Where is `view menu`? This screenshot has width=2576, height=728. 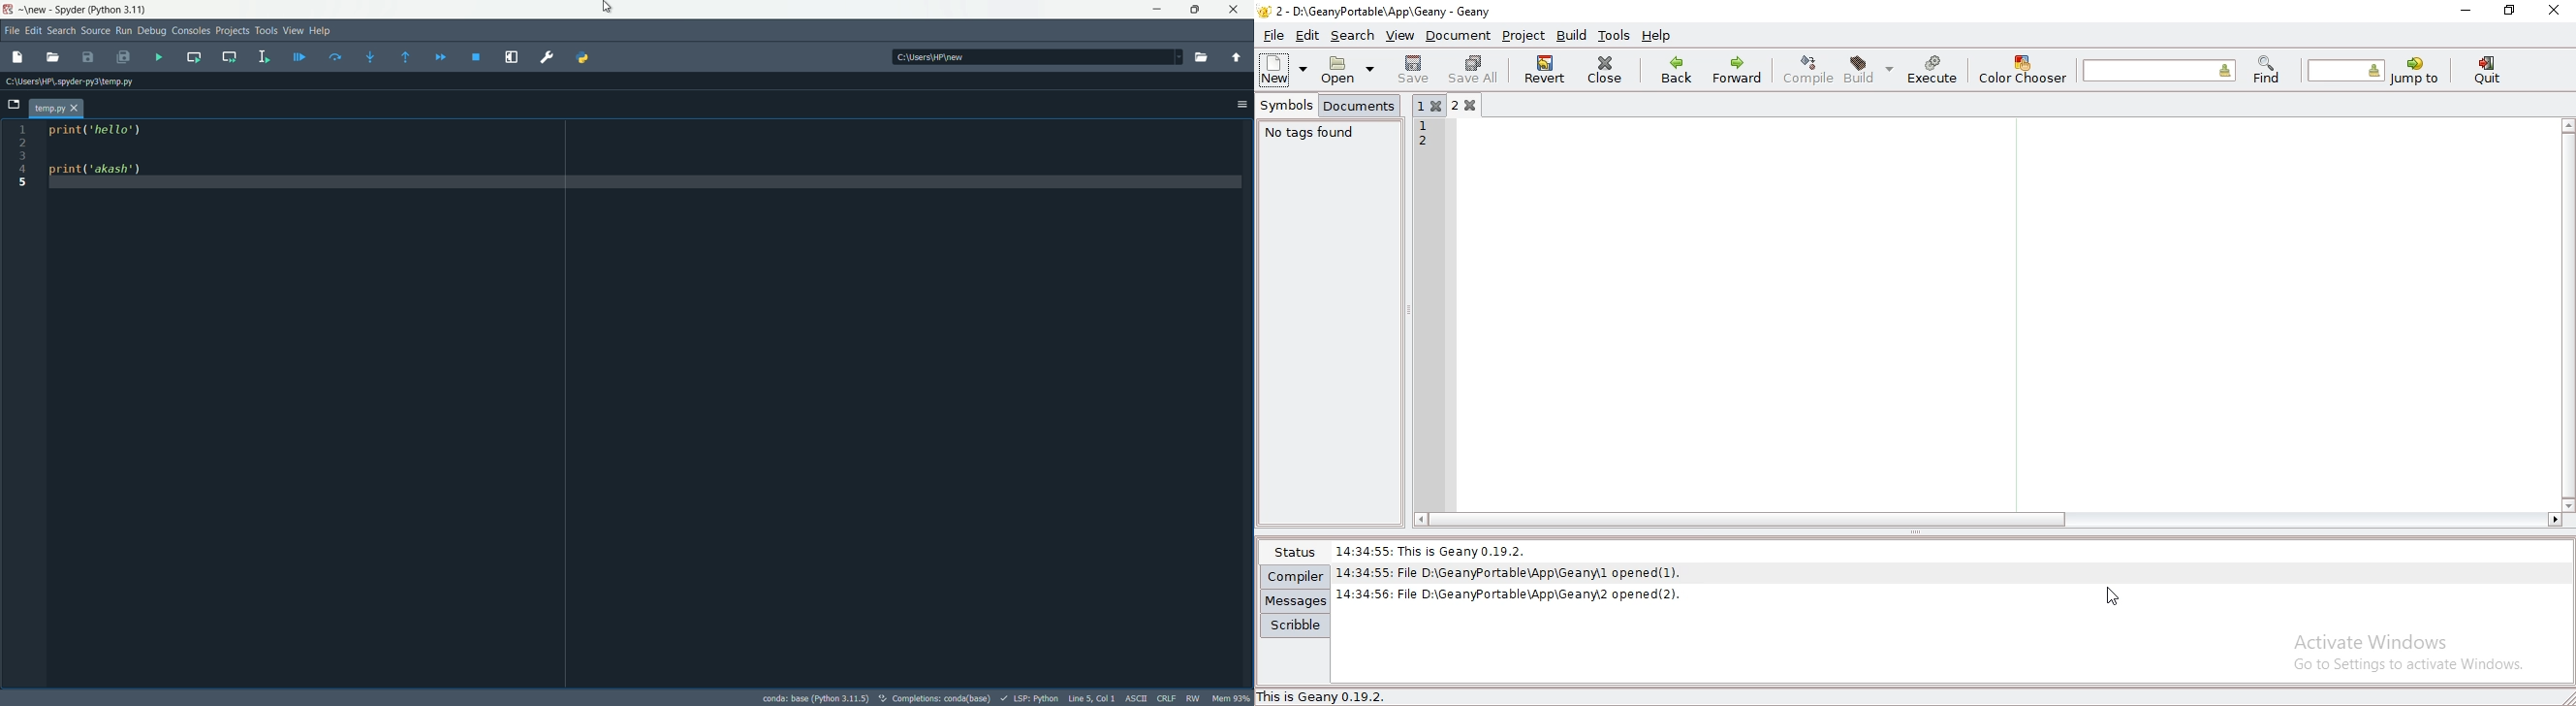
view menu is located at coordinates (293, 31).